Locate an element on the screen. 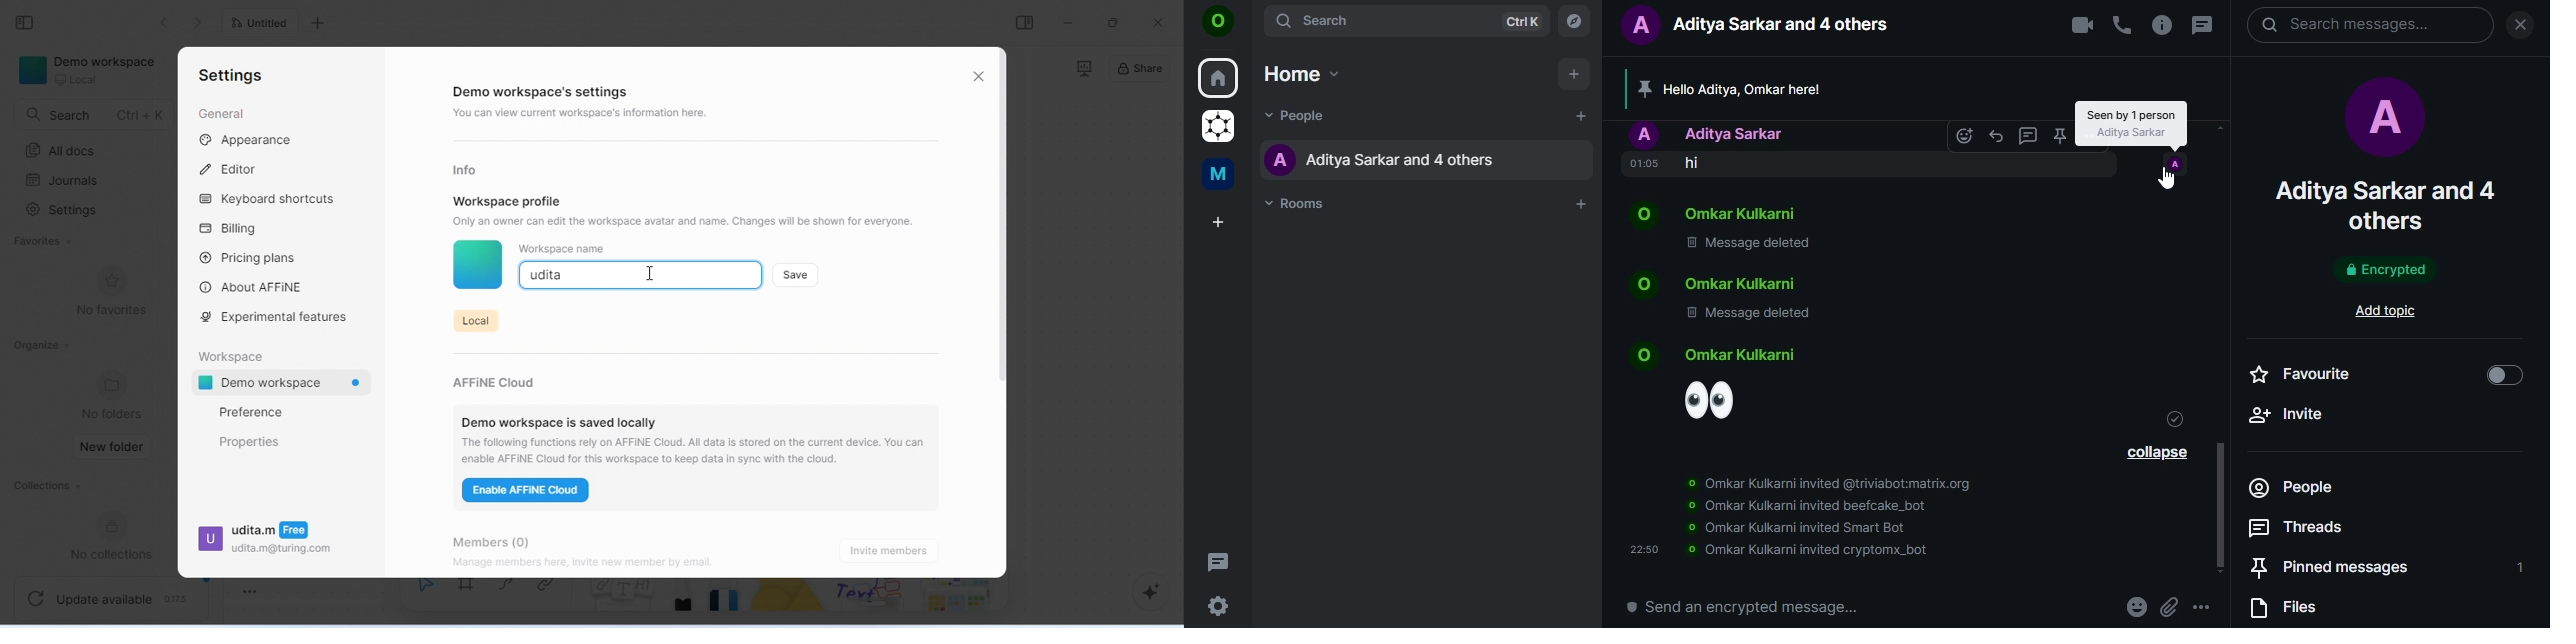 This screenshot has width=2576, height=644. udita is located at coordinates (549, 276).